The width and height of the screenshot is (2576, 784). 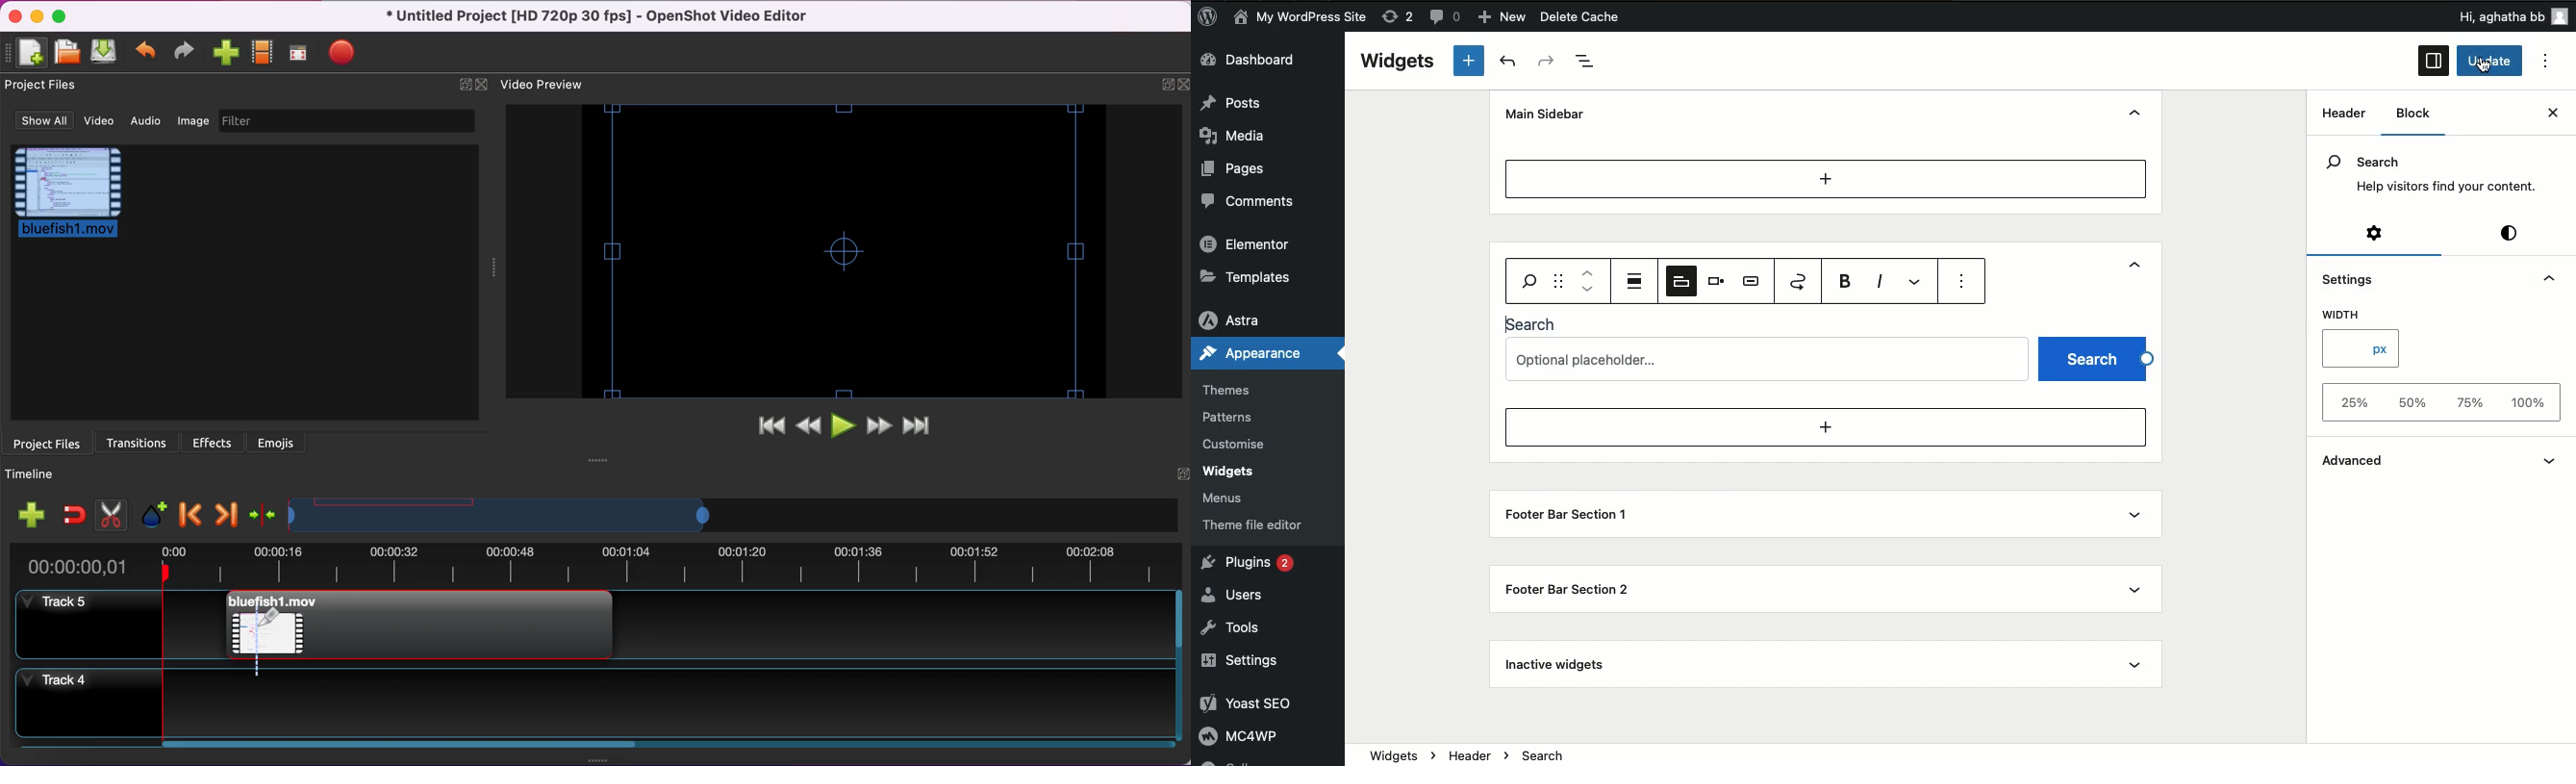 I want to click on open project, so click(x=69, y=53).